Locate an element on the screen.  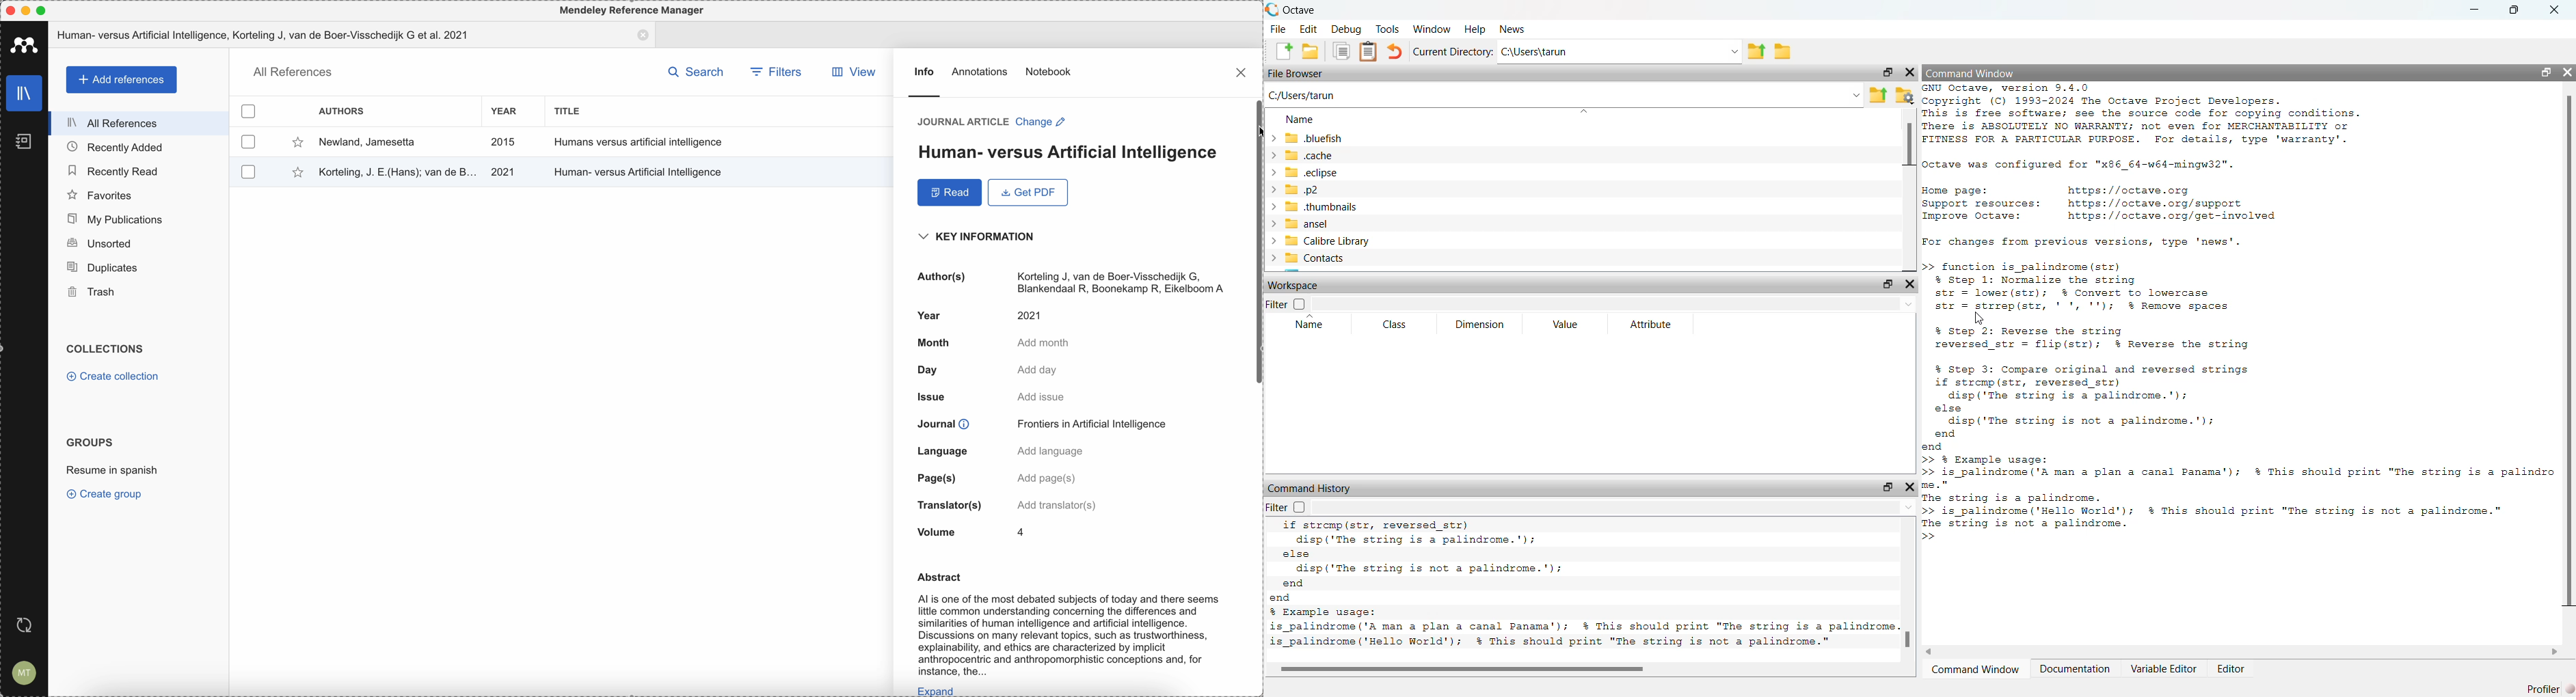
create group is located at coordinates (107, 495).